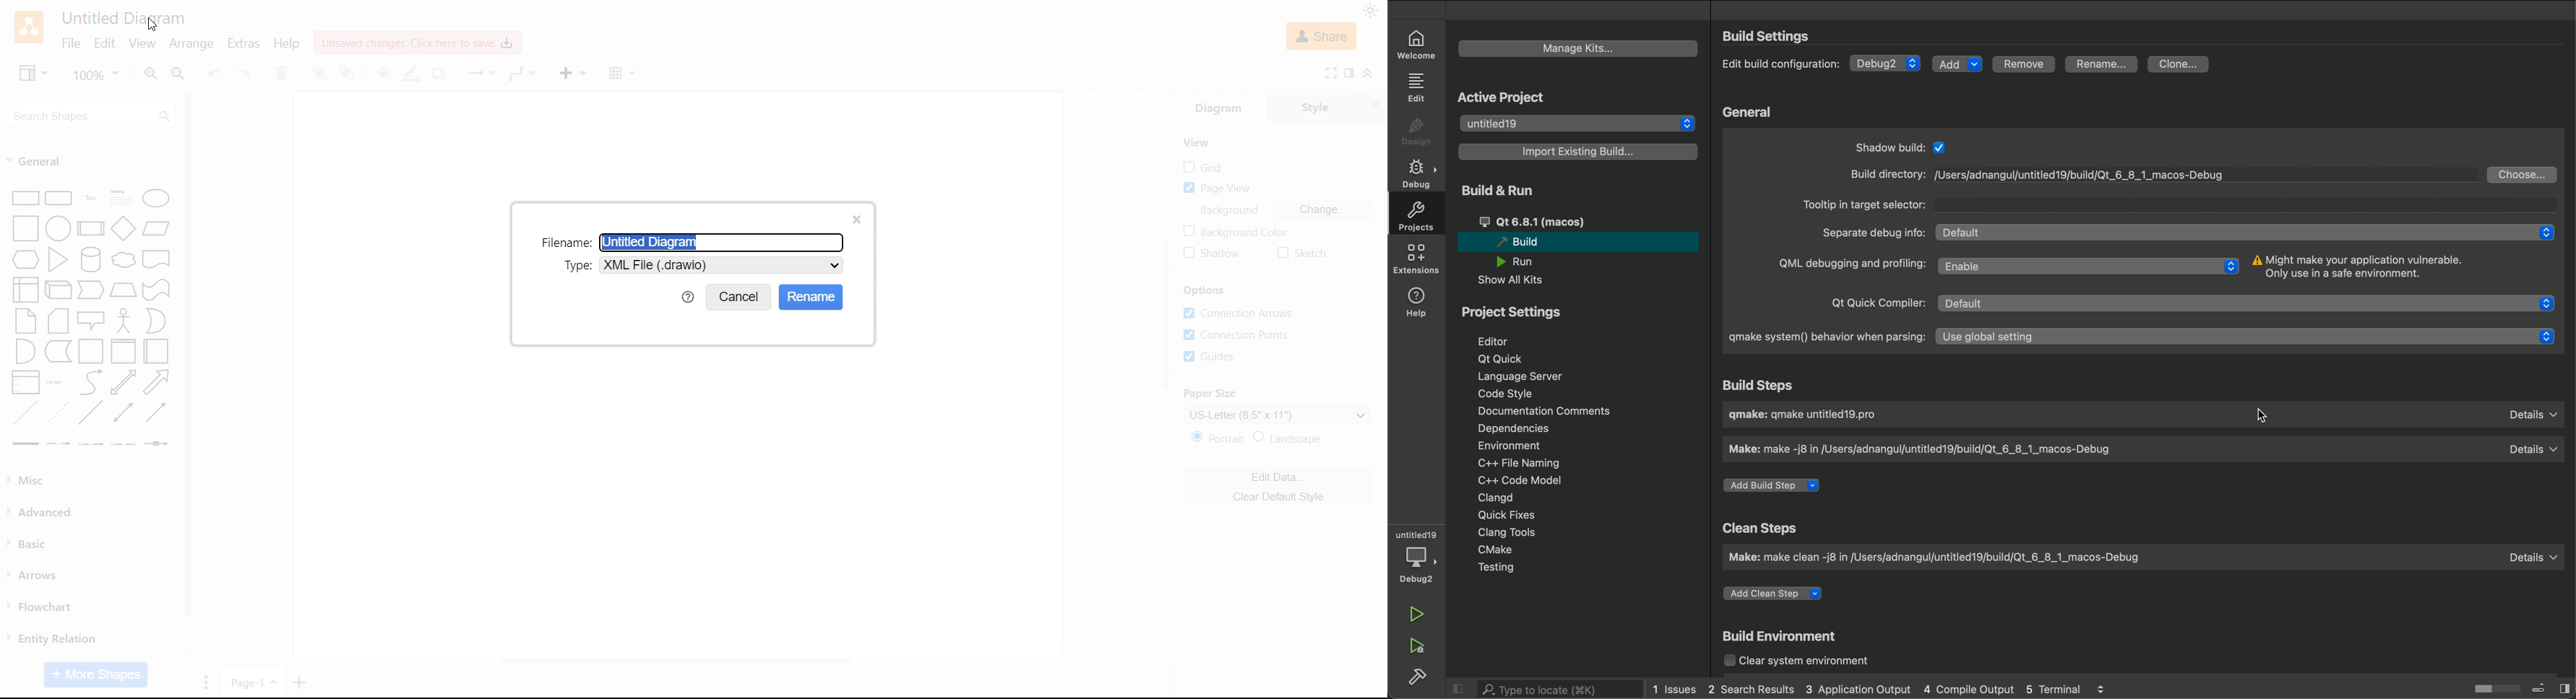  I want to click on Select file type , so click(723, 265).